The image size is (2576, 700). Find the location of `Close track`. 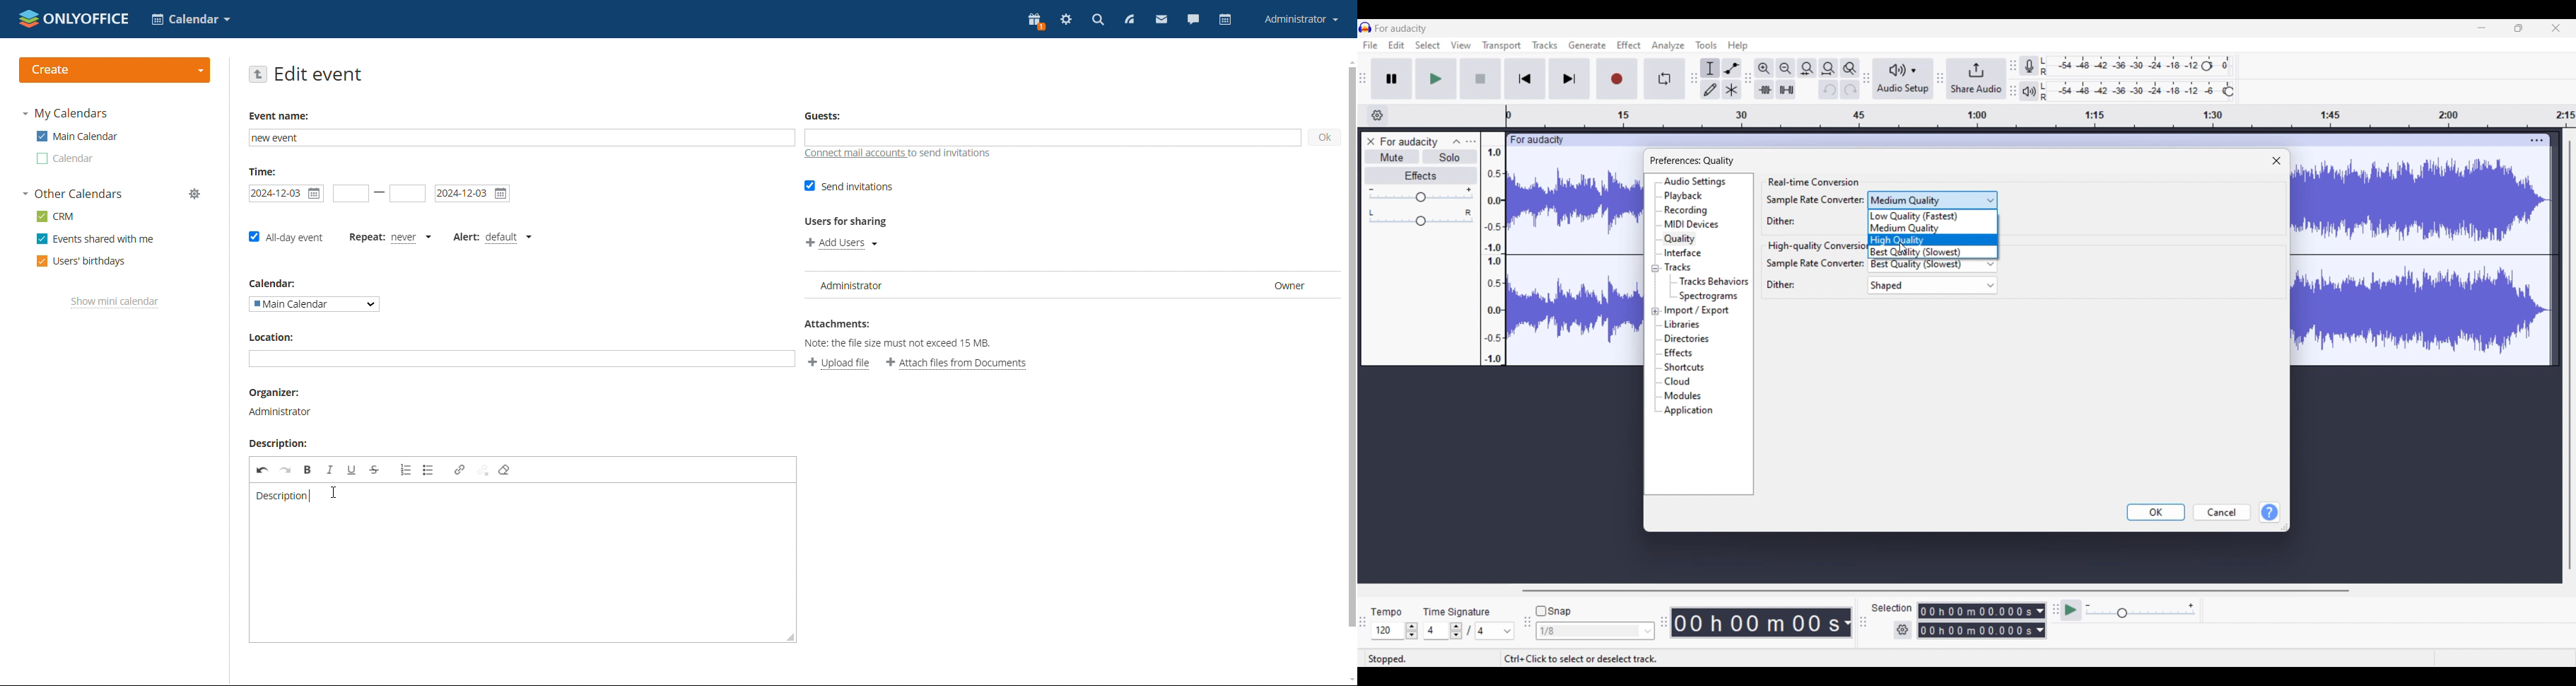

Close track is located at coordinates (1371, 142).